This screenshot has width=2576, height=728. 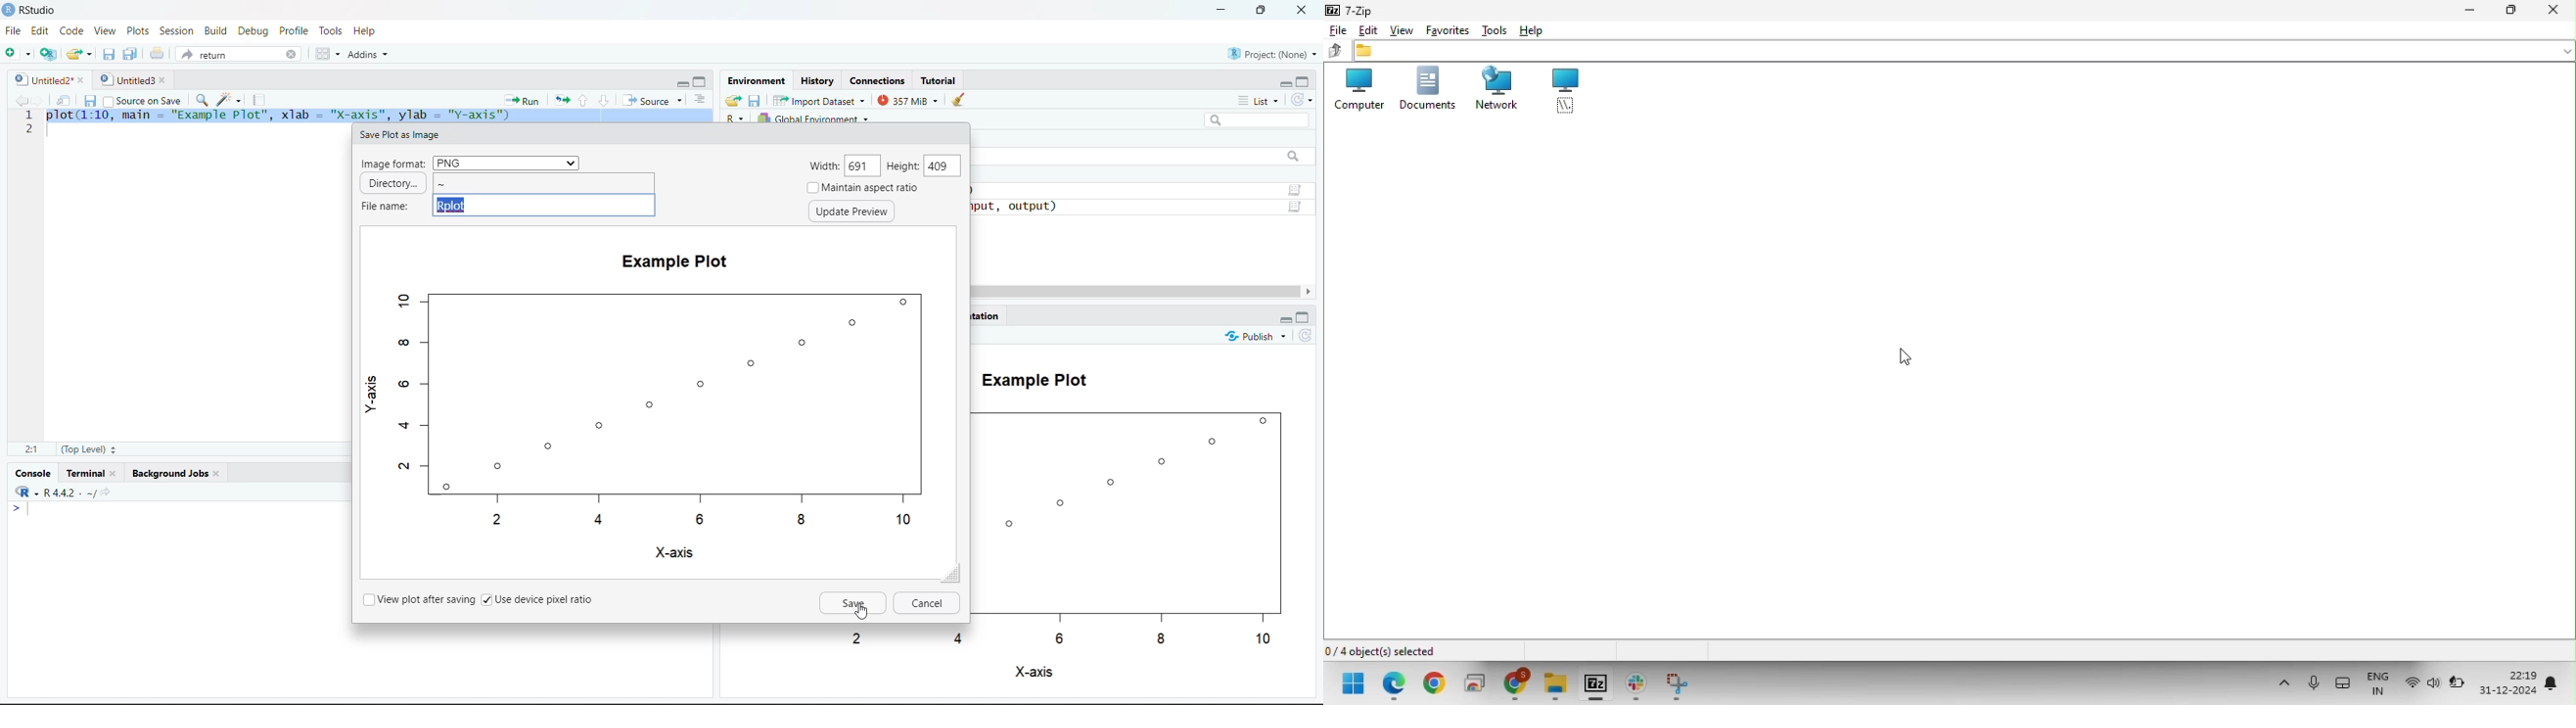 What do you see at coordinates (48, 54) in the screenshot?
I see `Create a project` at bounding box center [48, 54].